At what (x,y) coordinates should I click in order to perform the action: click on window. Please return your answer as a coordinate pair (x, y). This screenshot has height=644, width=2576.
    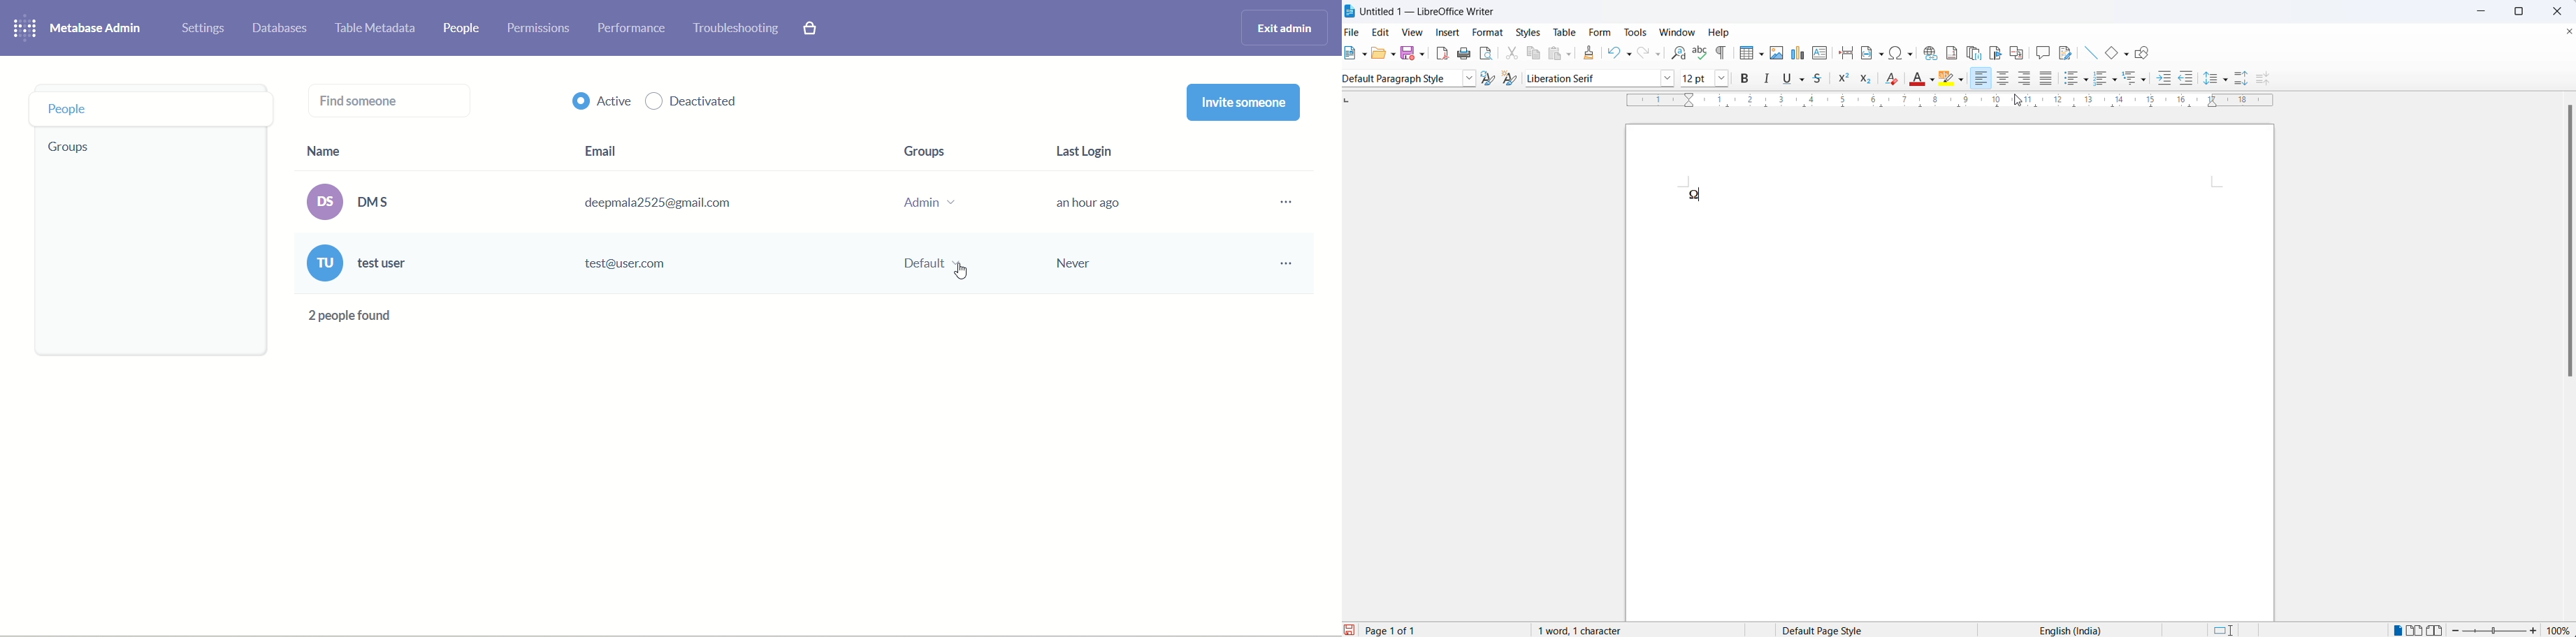
    Looking at the image, I should click on (1676, 31).